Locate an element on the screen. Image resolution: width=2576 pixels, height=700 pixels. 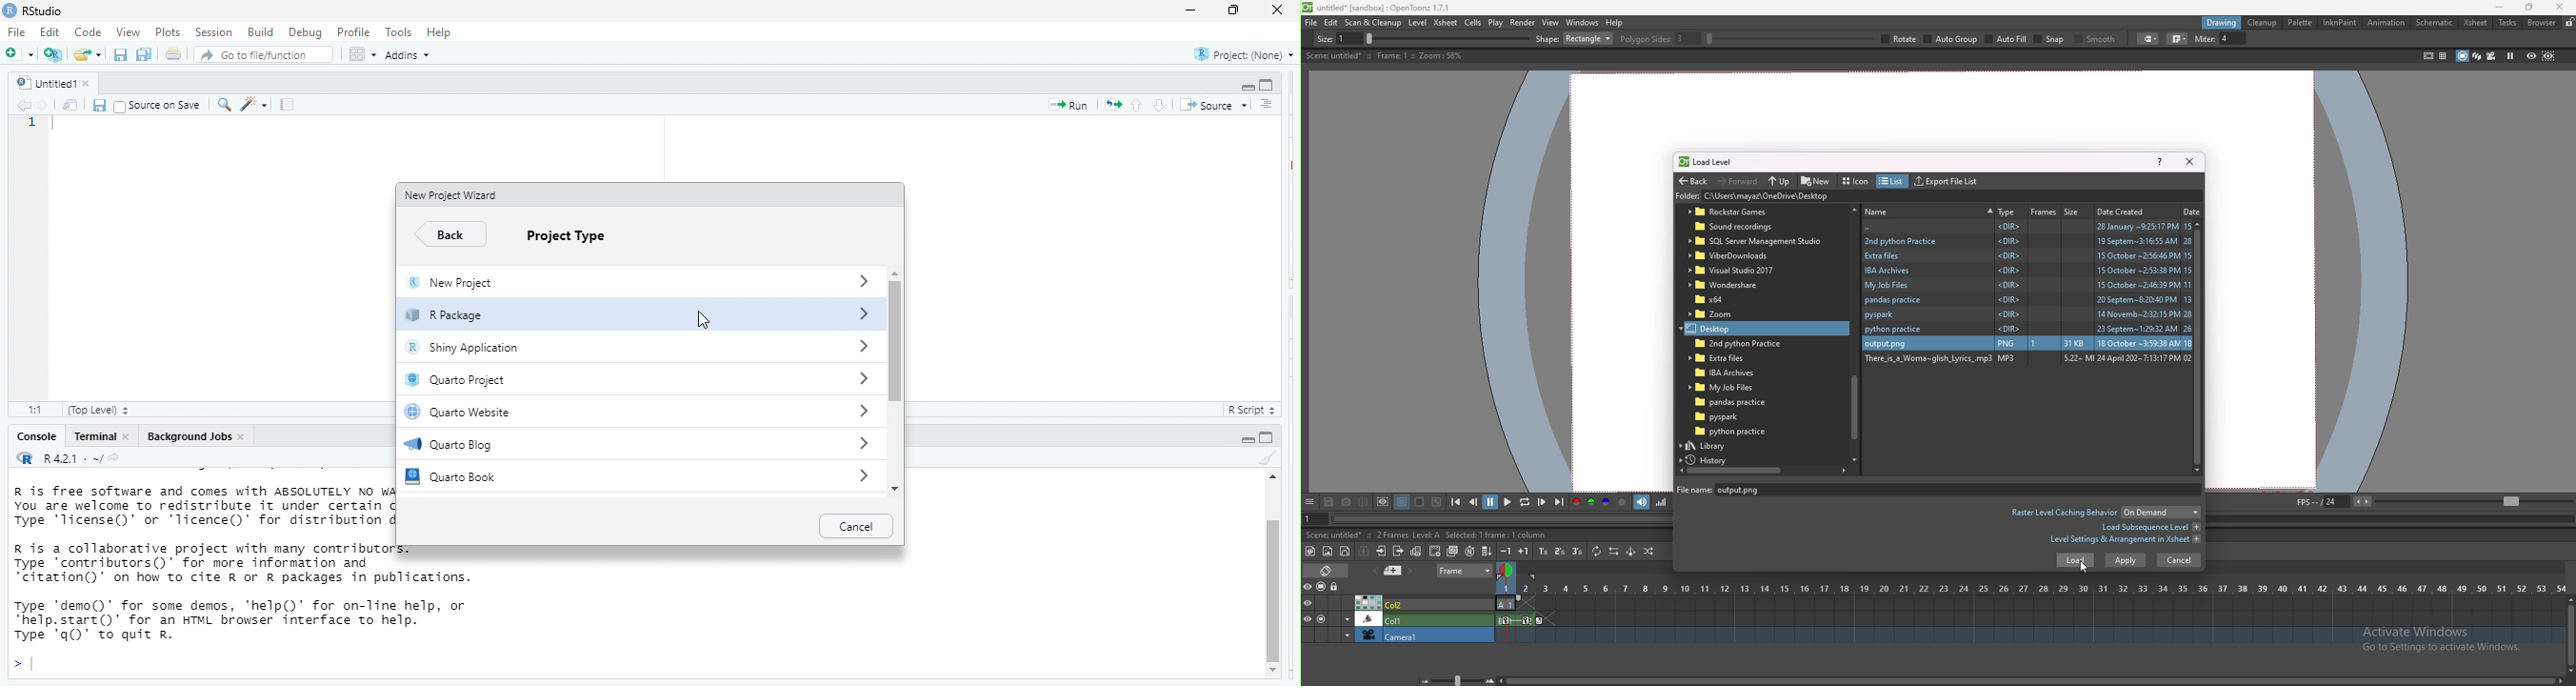
source is located at coordinates (1213, 103).